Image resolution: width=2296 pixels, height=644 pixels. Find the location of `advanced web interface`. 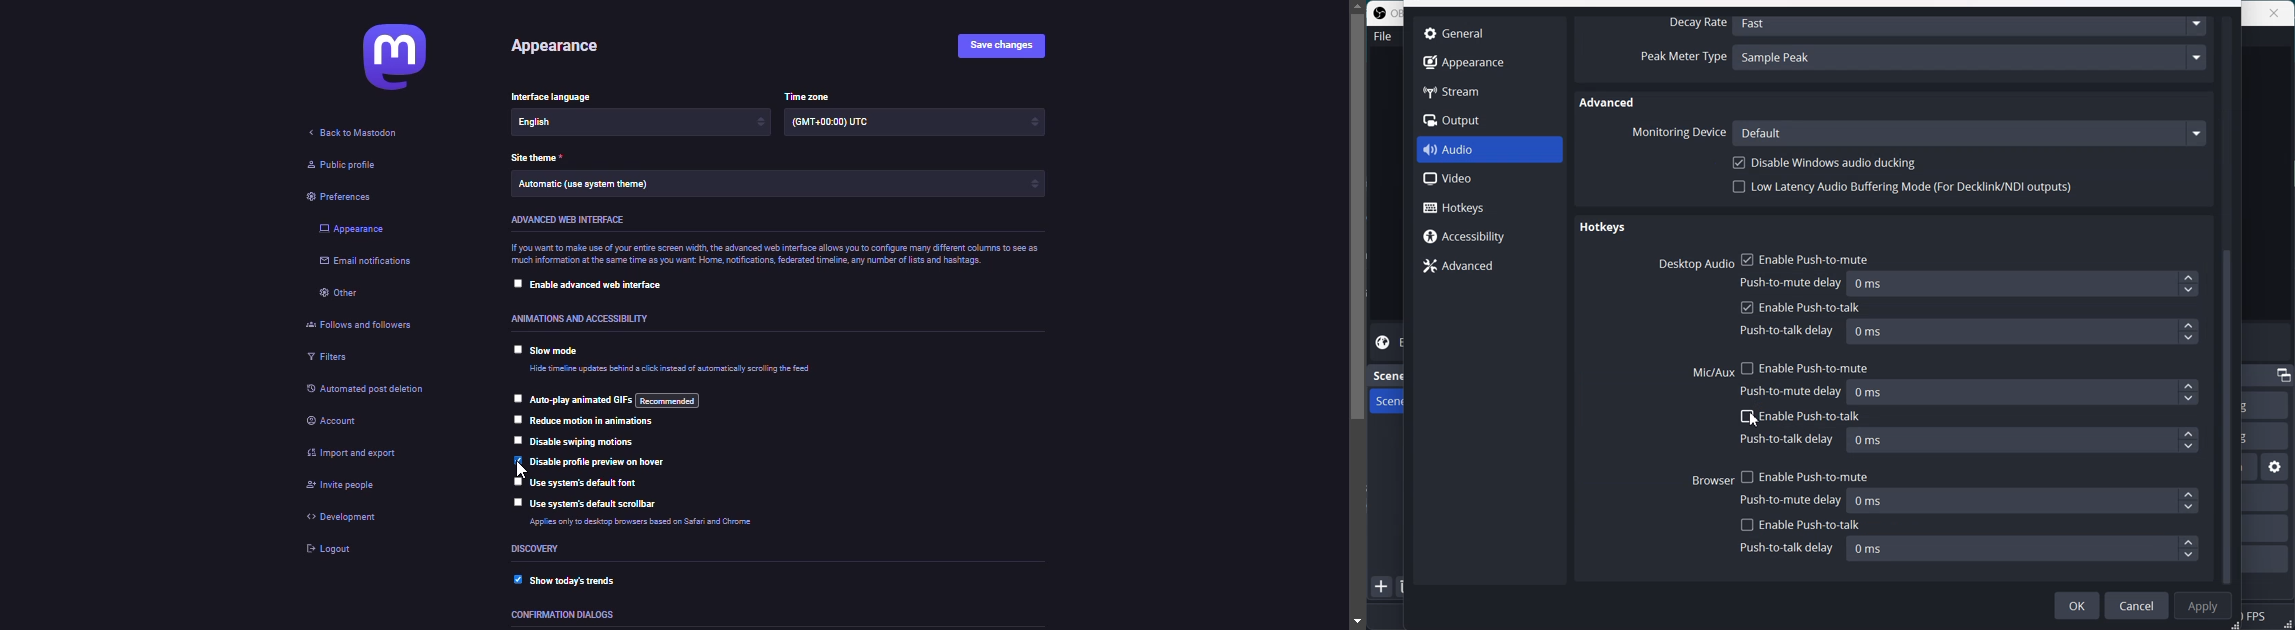

advanced web interface is located at coordinates (564, 219).